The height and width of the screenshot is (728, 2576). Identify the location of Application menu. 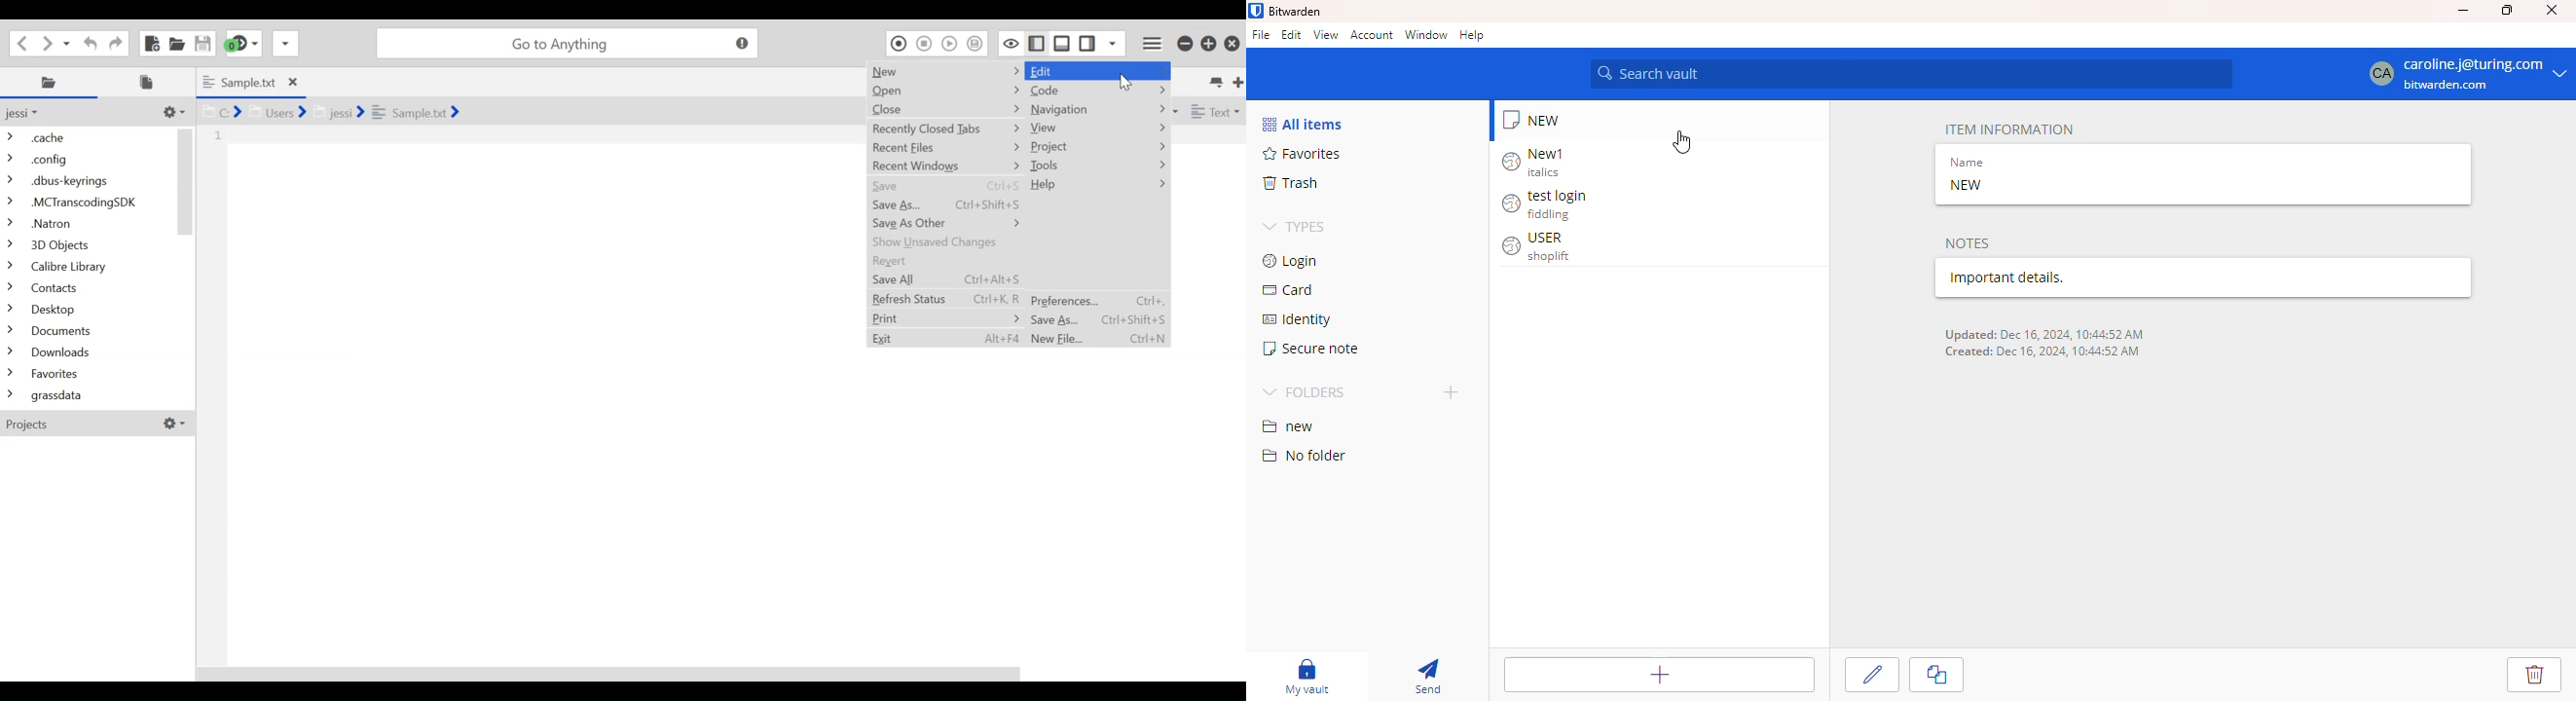
(1153, 42).